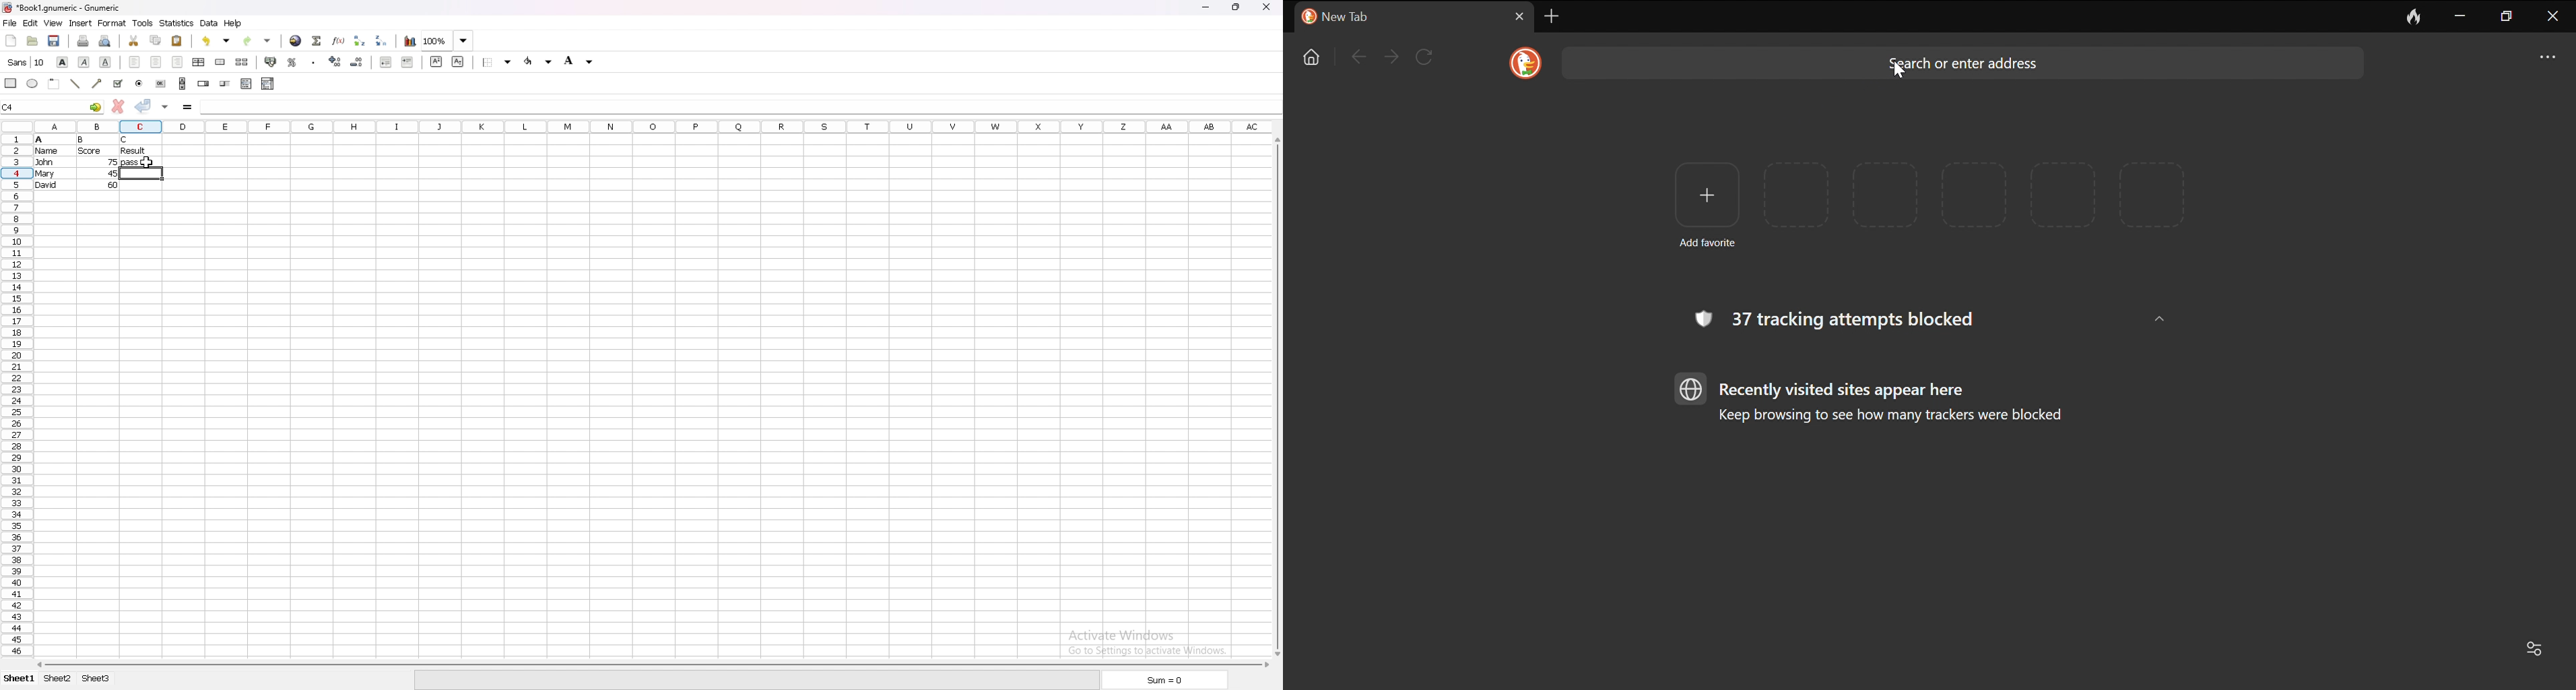  Describe the element at coordinates (1391, 57) in the screenshot. I see `Forward` at that location.